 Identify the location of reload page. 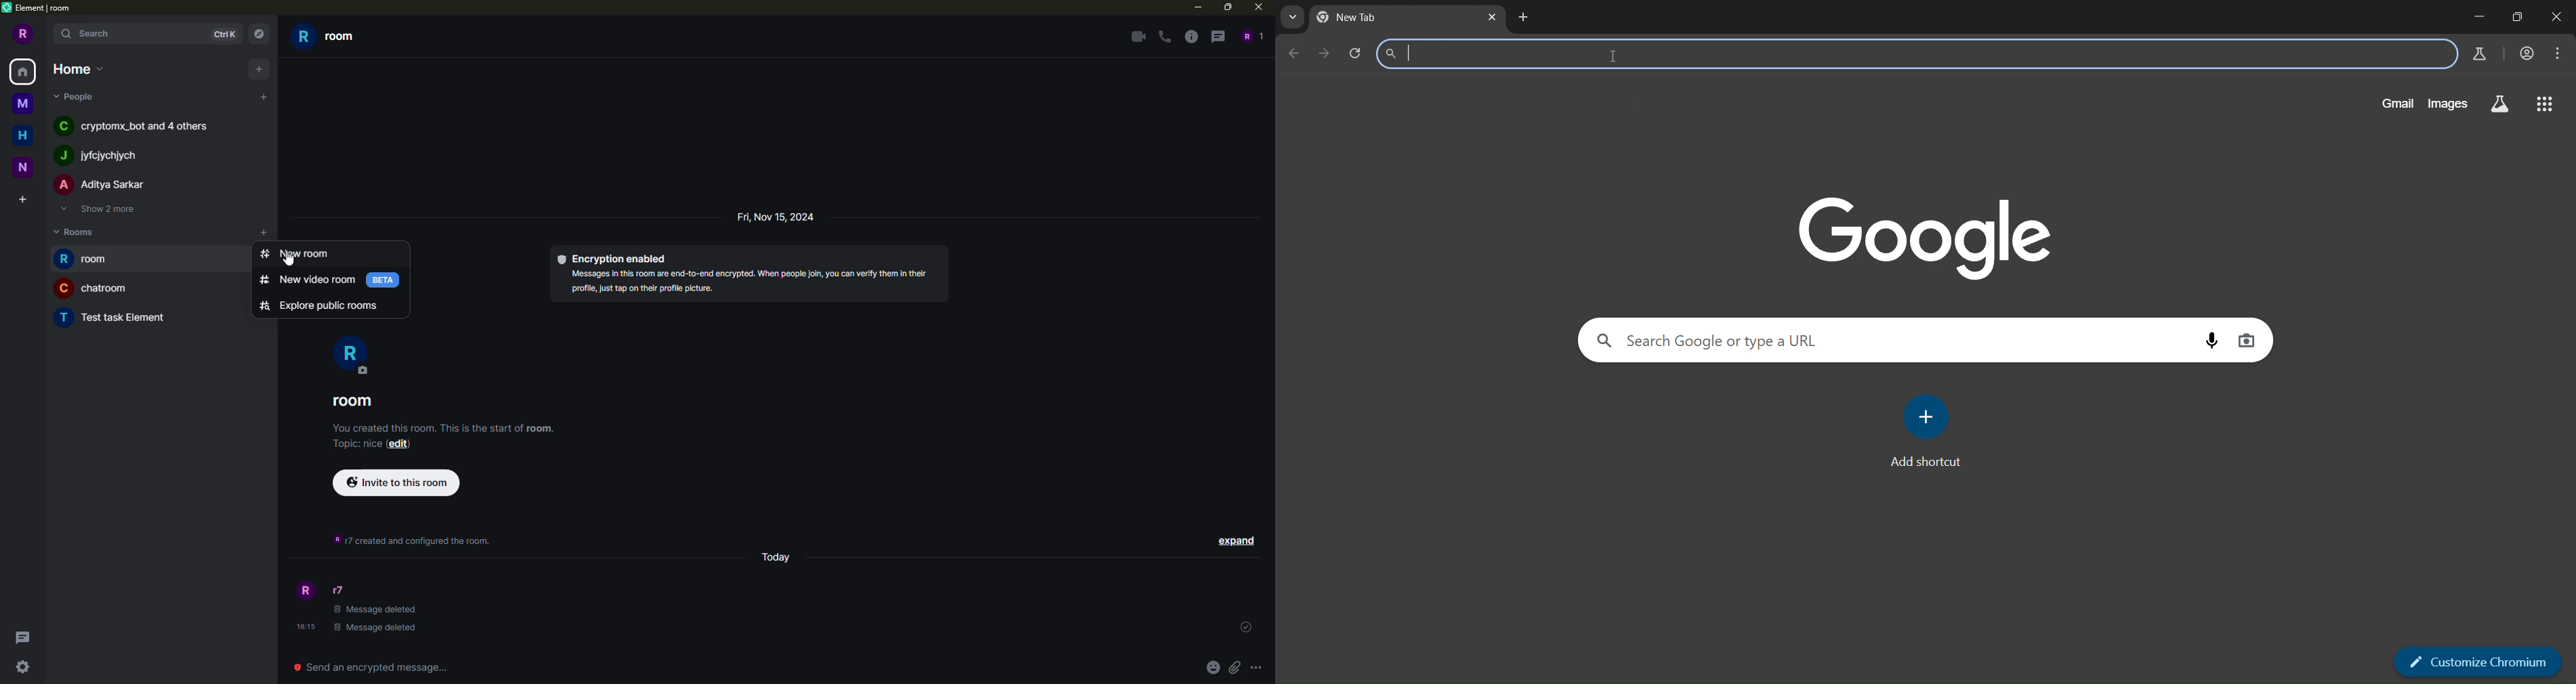
(1355, 54).